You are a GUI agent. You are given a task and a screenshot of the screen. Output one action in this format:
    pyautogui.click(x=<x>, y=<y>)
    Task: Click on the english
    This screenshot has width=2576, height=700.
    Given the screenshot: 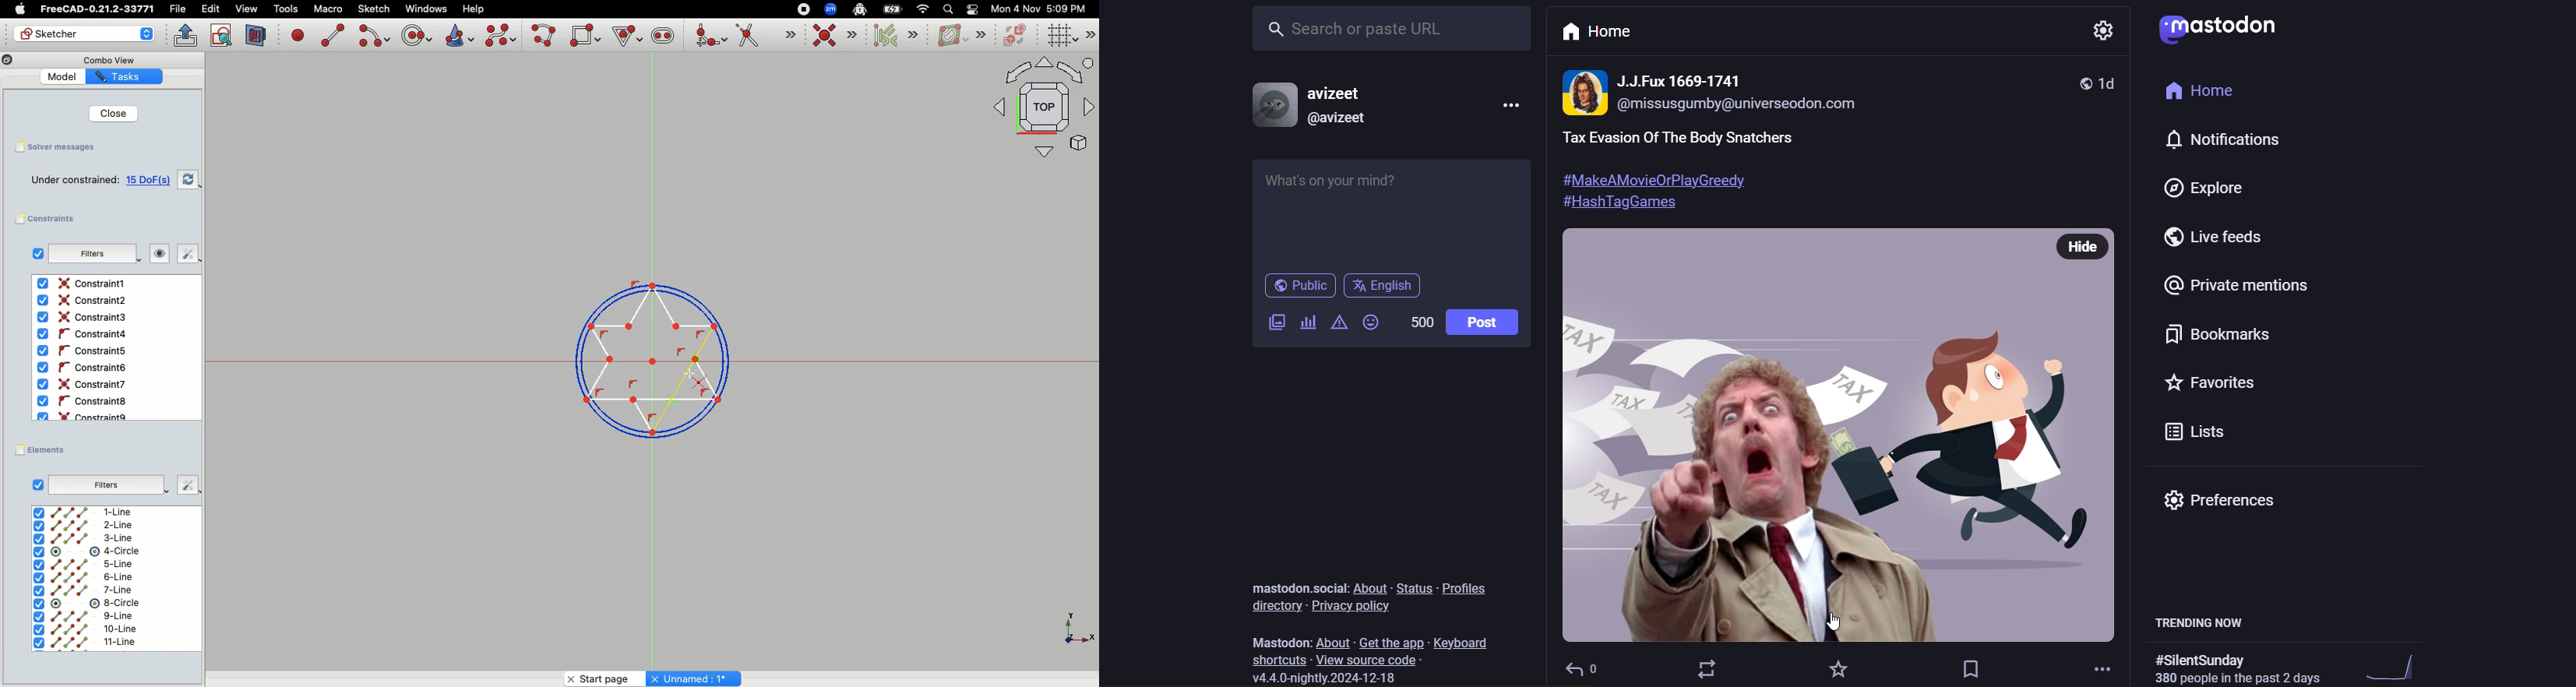 What is the action you would take?
    pyautogui.click(x=1380, y=288)
    